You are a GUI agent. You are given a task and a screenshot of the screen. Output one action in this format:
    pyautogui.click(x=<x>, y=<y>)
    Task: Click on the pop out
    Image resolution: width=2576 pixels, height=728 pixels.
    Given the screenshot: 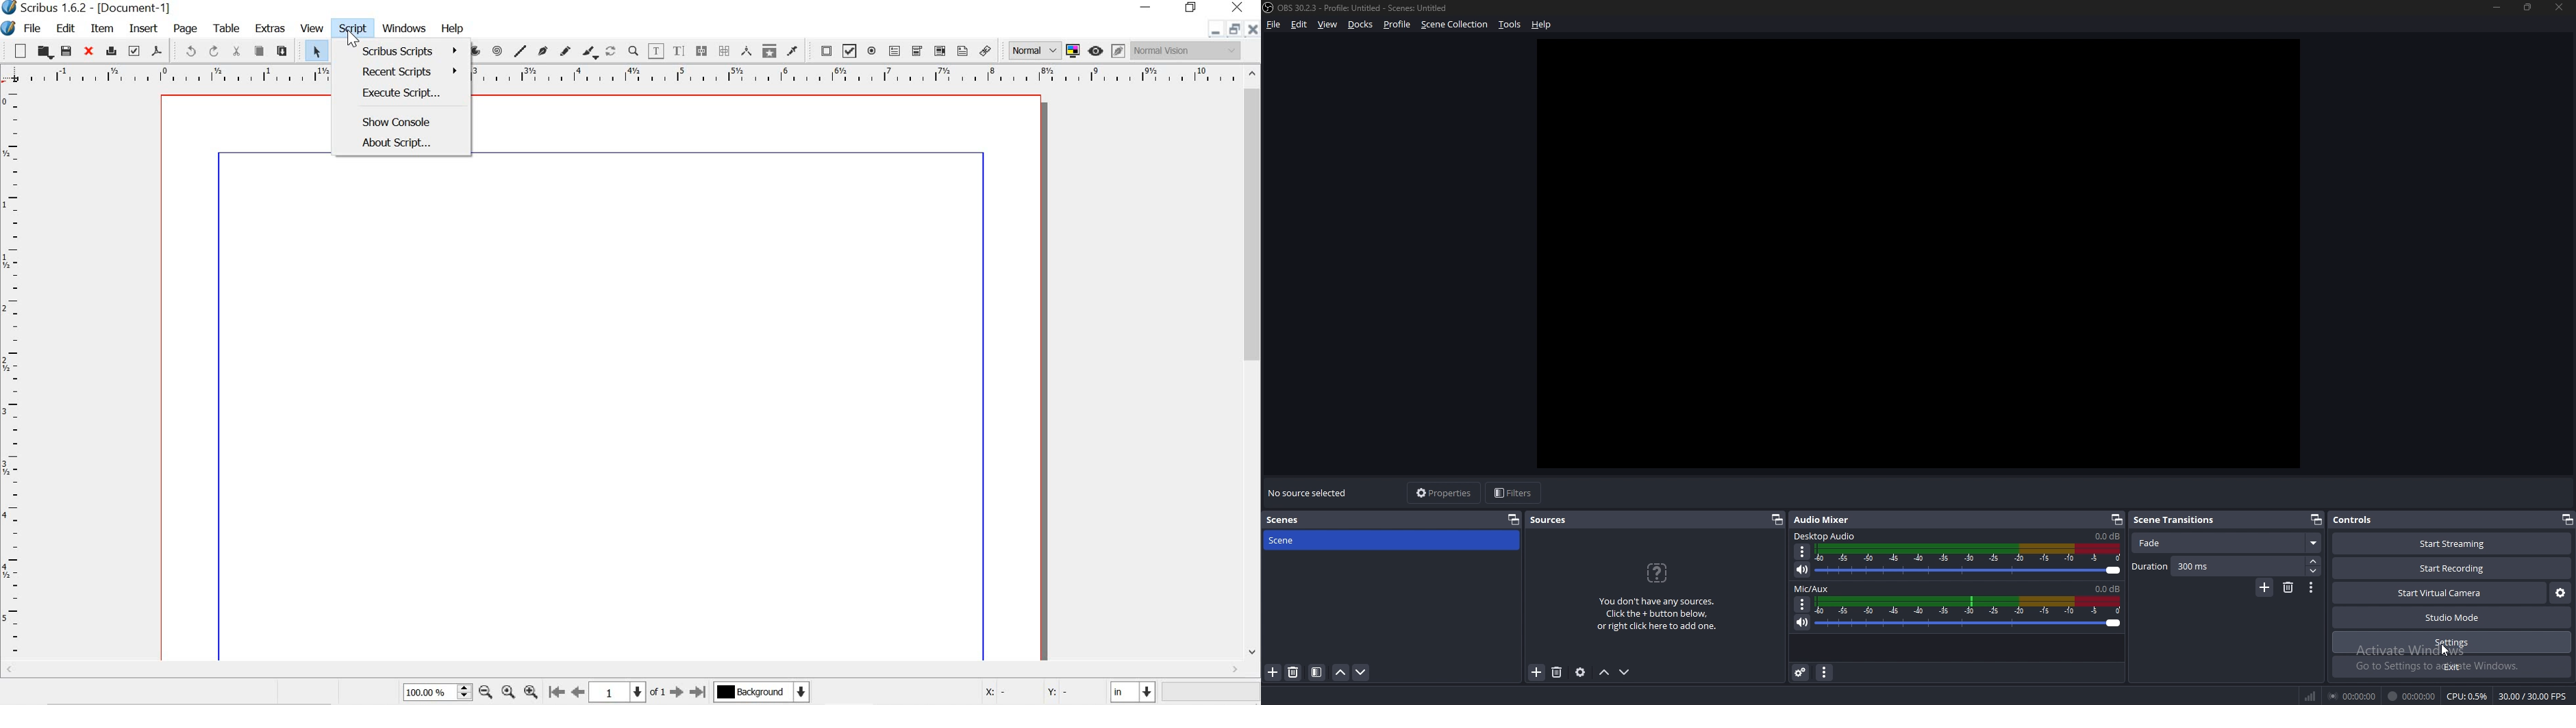 What is the action you would take?
    pyautogui.click(x=2316, y=519)
    